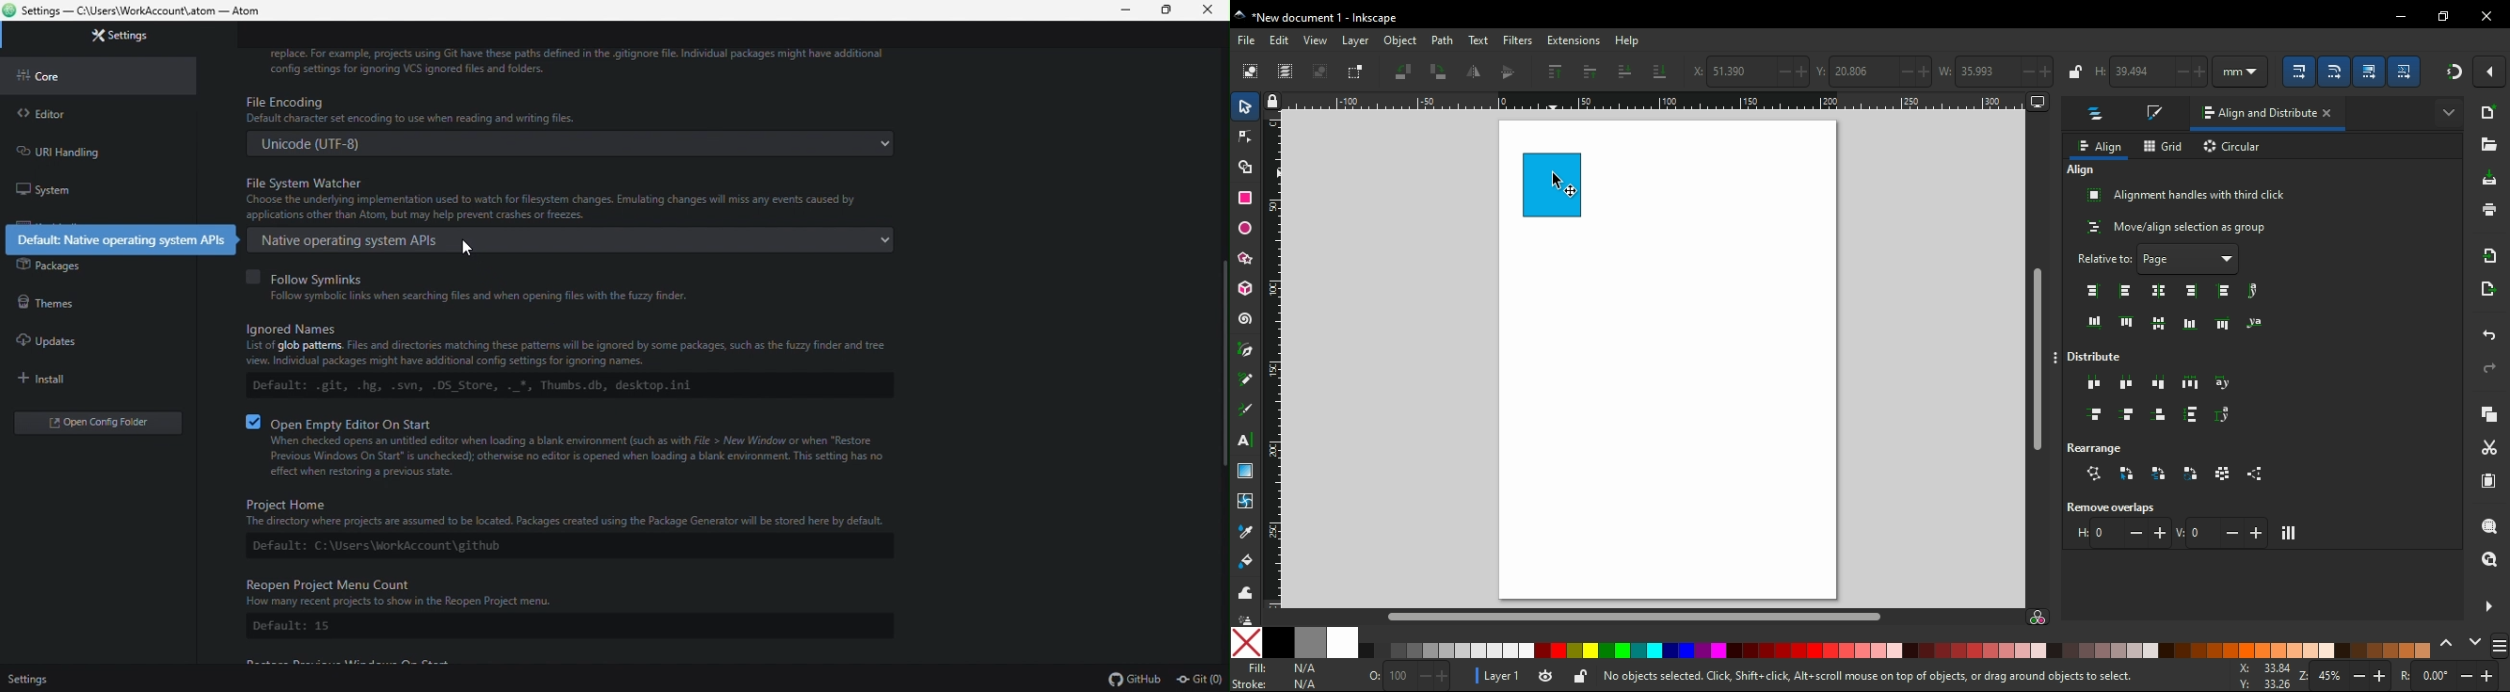 The width and height of the screenshot is (2520, 700). What do you see at coordinates (1245, 319) in the screenshot?
I see `spiral tool` at bounding box center [1245, 319].